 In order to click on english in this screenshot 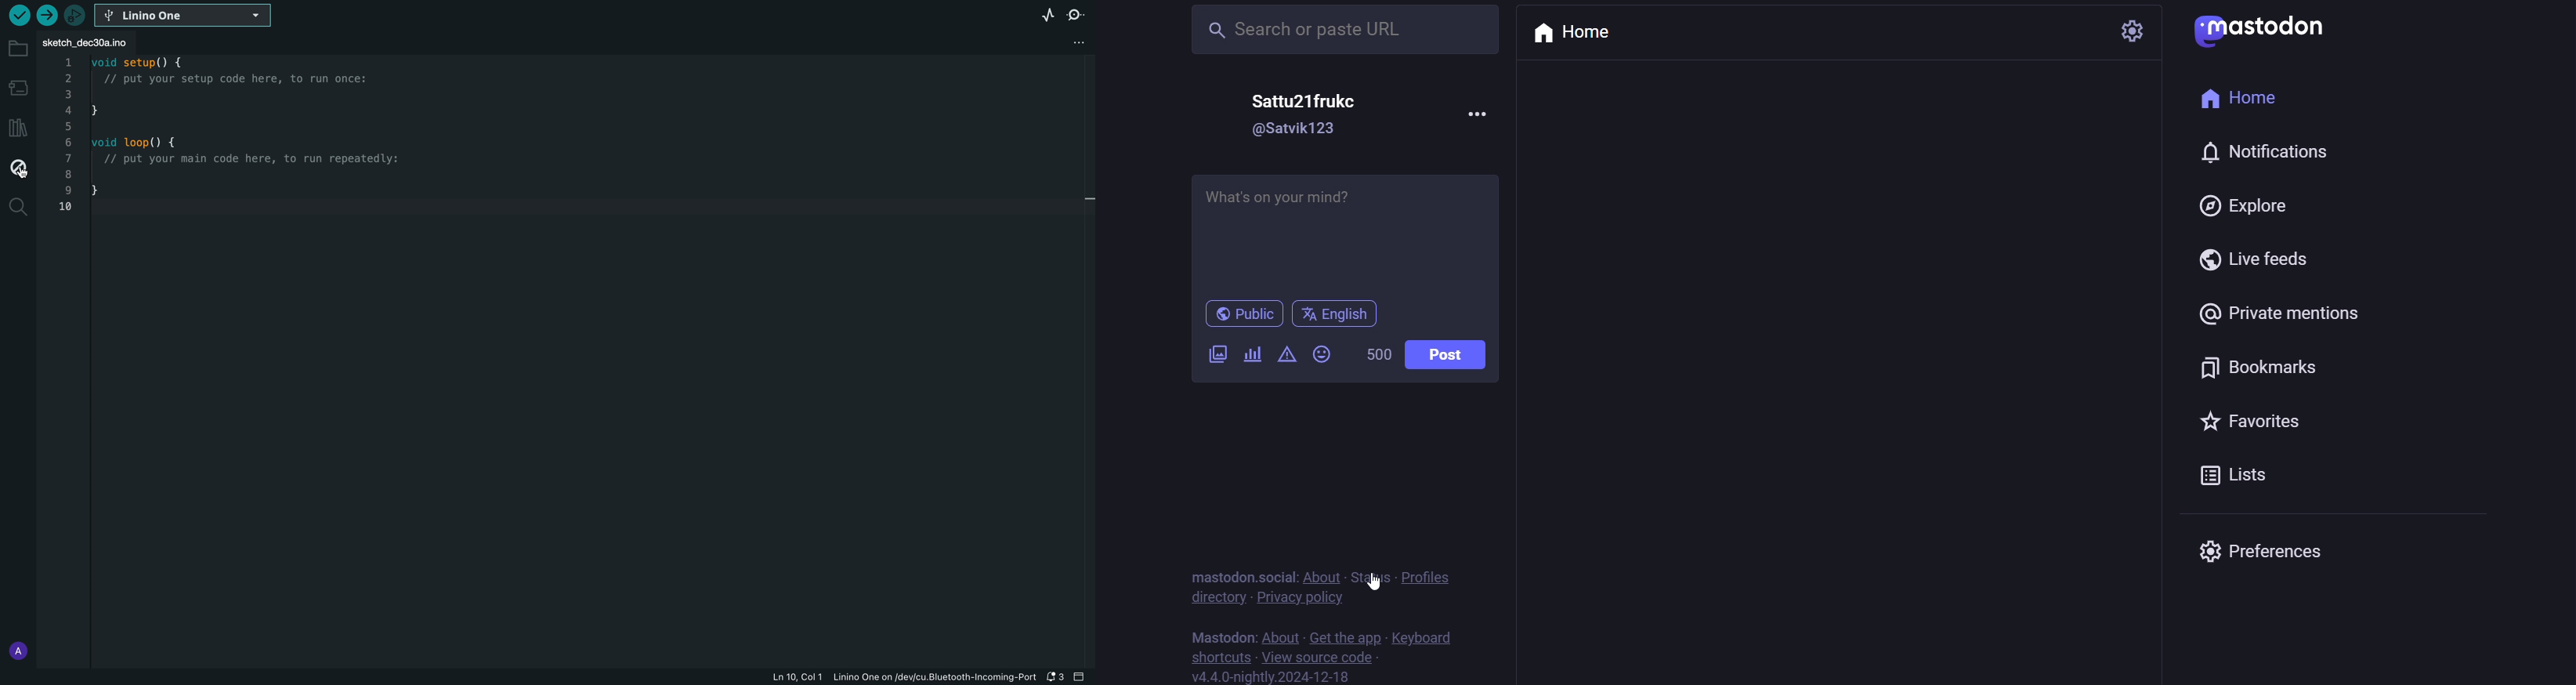, I will do `click(1337, 315)`.